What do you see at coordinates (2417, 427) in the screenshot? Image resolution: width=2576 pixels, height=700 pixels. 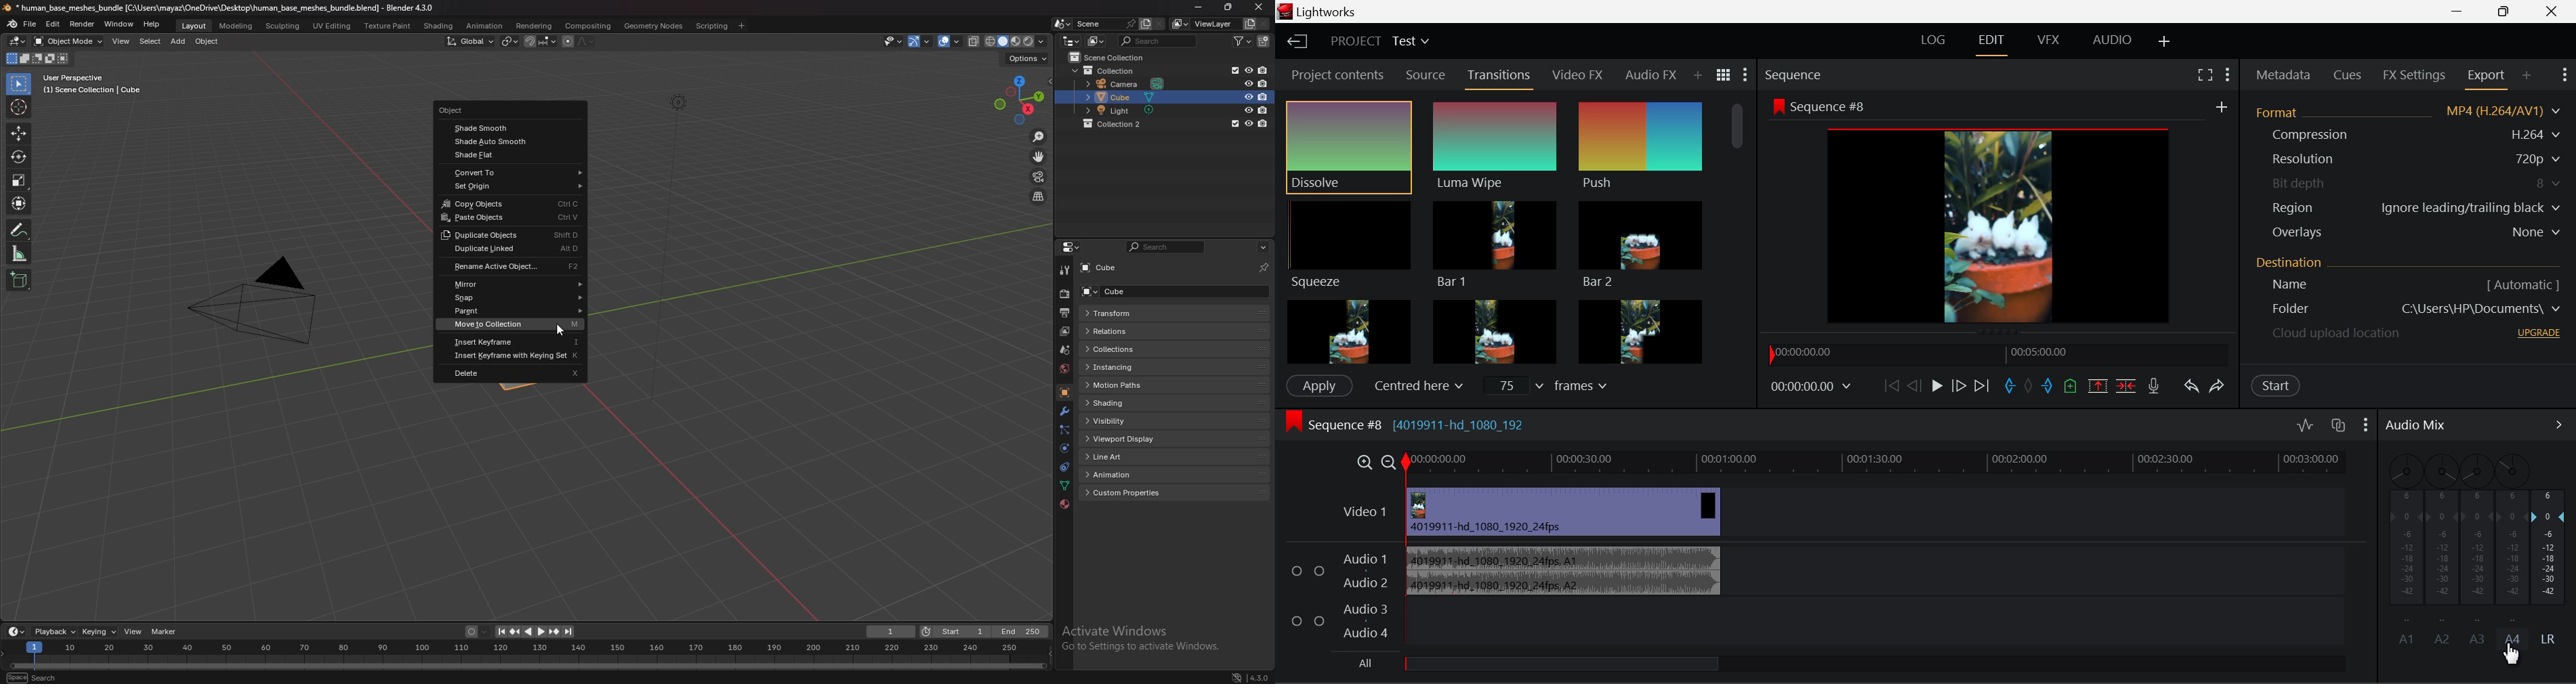 I see `Audio Mix` at bounding box center [2417, 427].